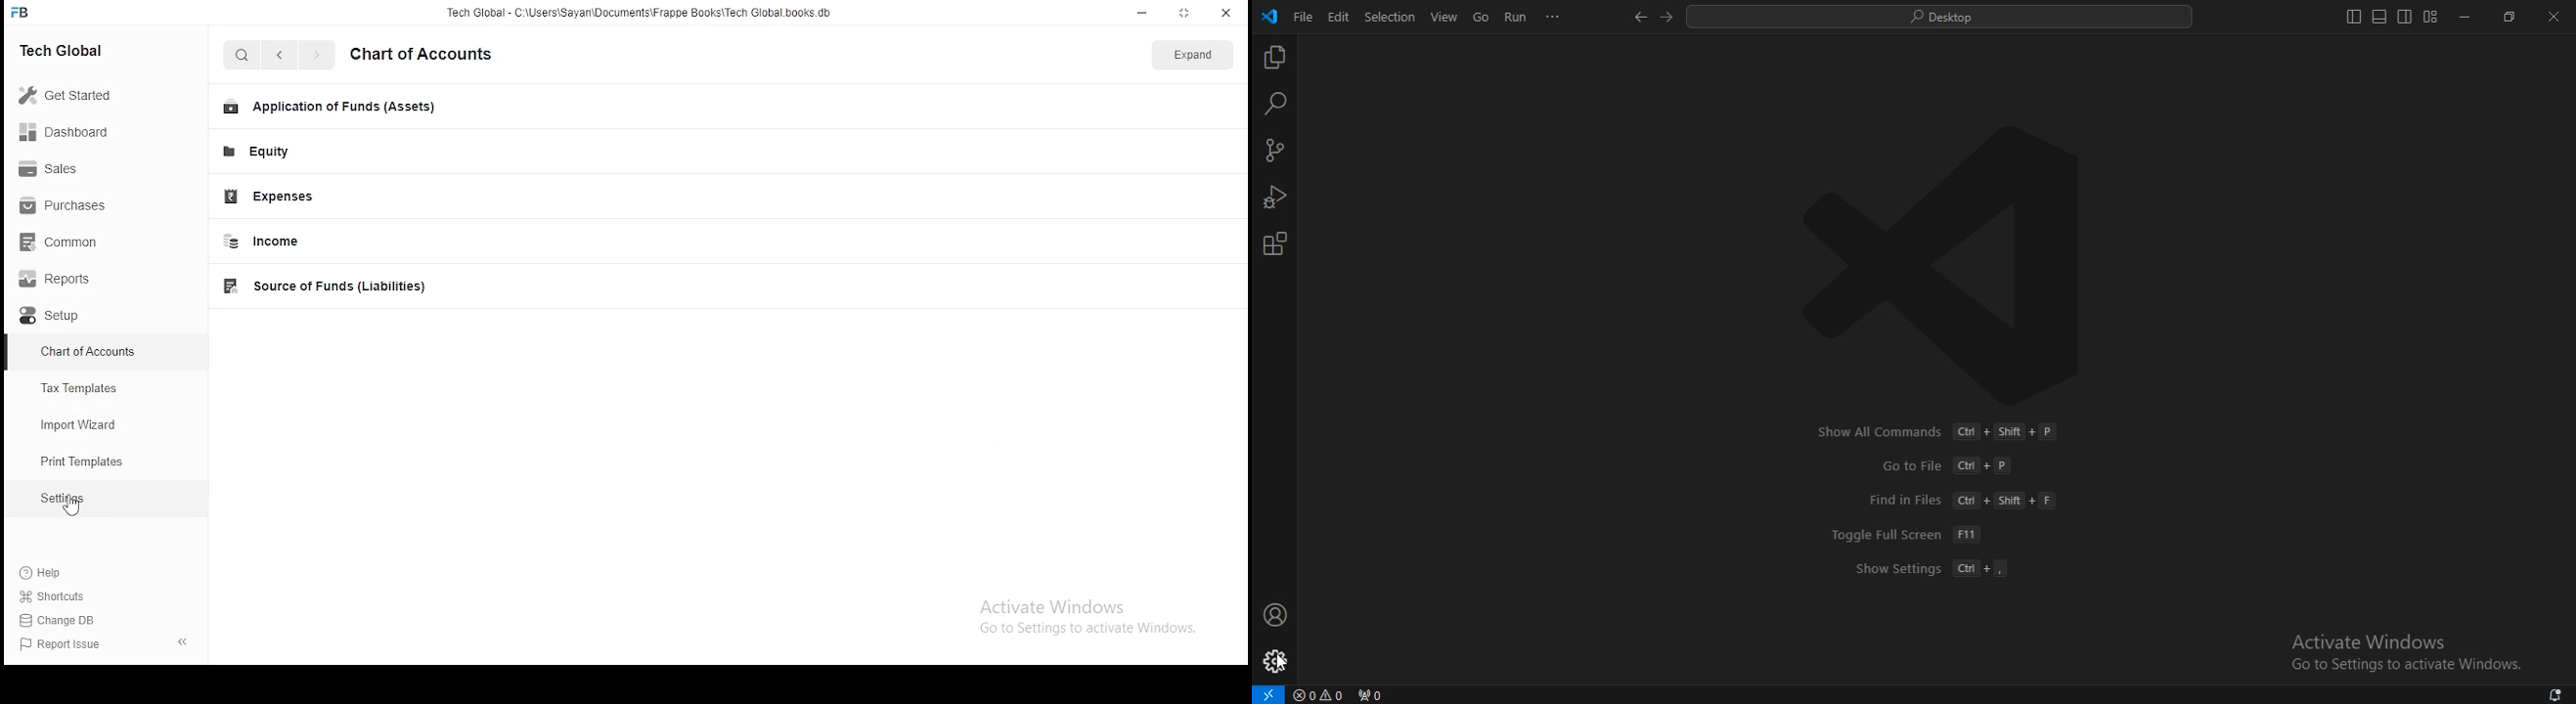  I want to click on close , so click(1224, 14).